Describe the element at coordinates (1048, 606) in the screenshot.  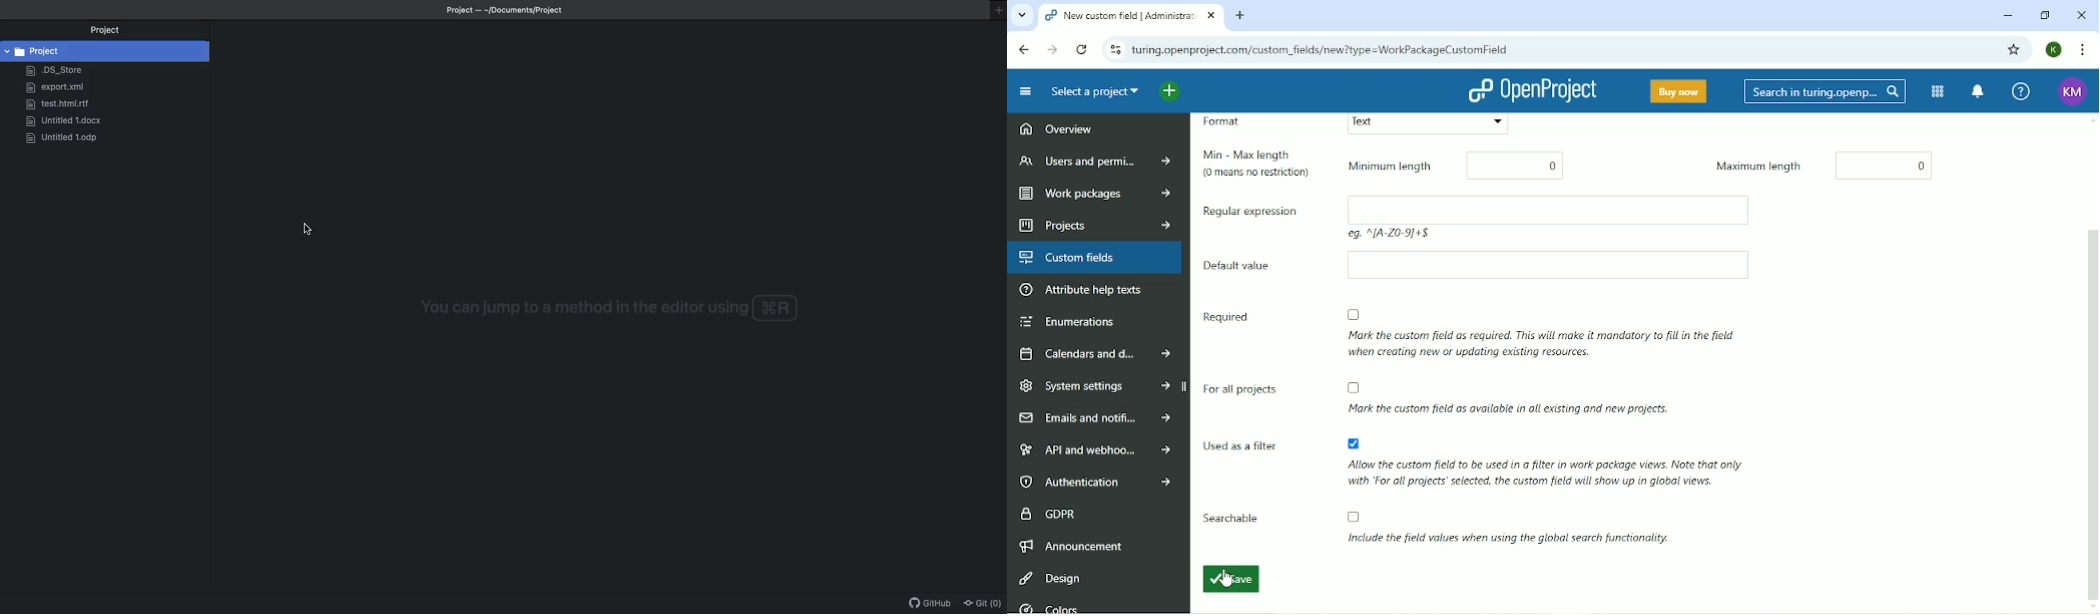
I see `Colors` at that location.